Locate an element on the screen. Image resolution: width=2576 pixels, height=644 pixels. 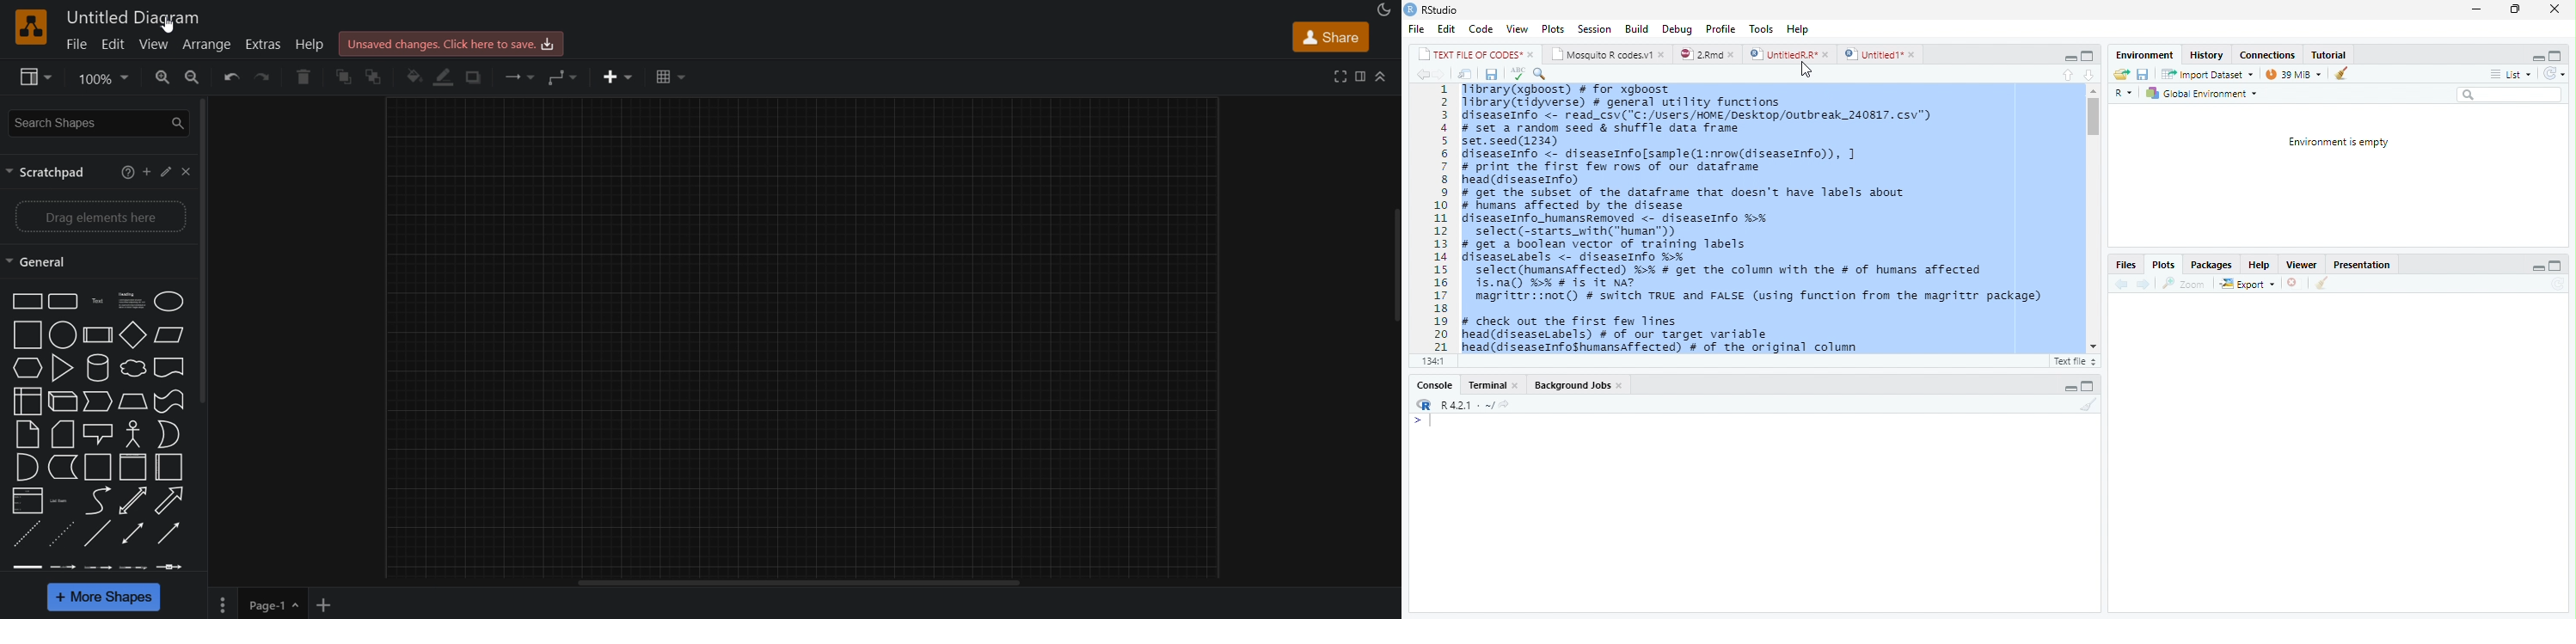
Maximize is located at coordinates (2087, 54).